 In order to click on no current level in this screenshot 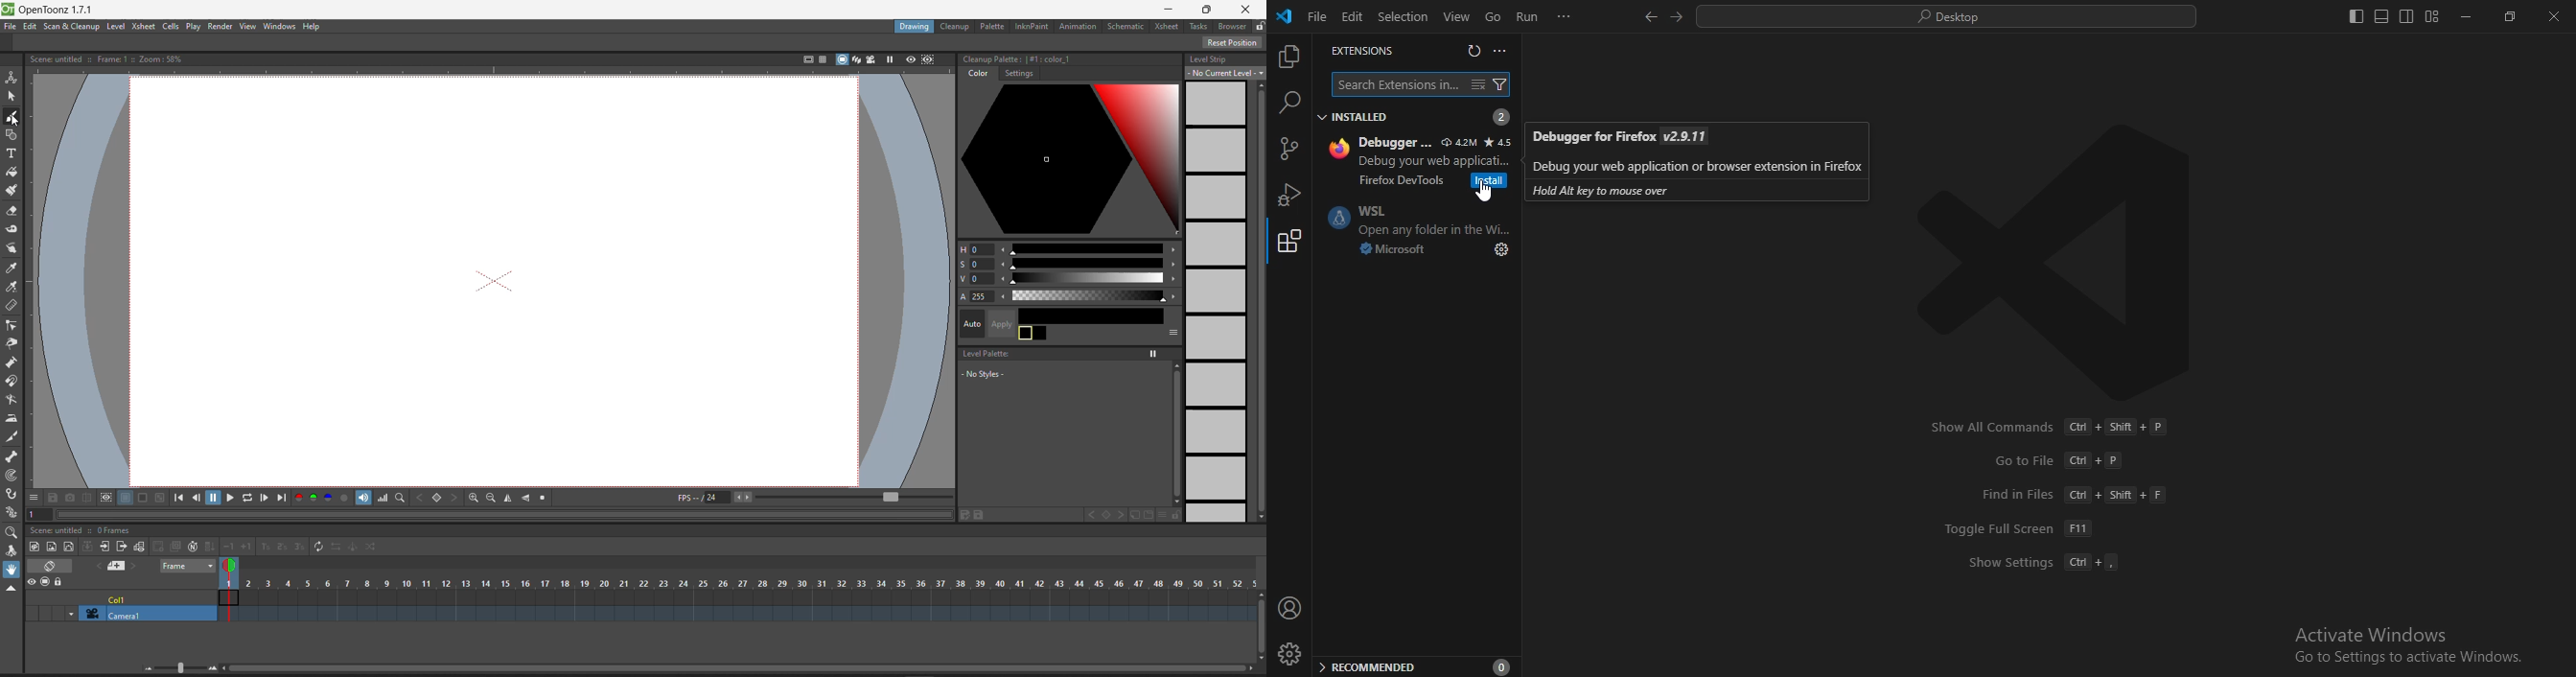, I will do `click(1224, 73)`.